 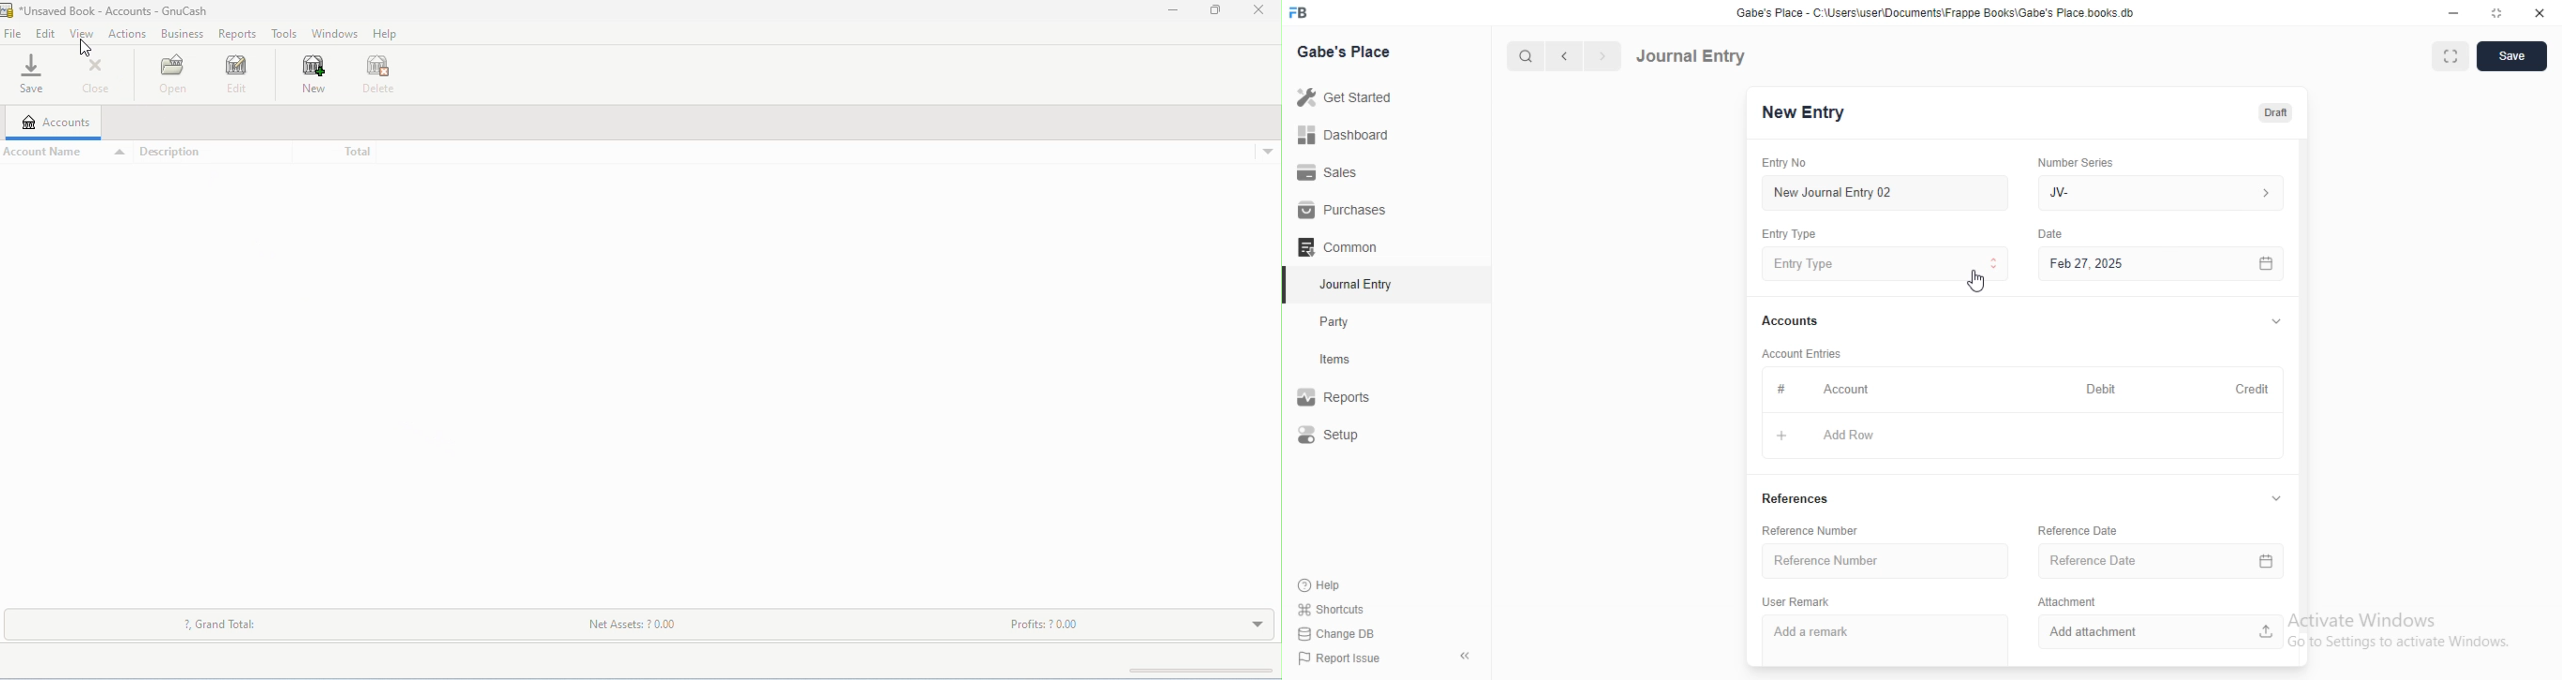 I want to click on ‘Add a remark, so click(x=1886, y=636).